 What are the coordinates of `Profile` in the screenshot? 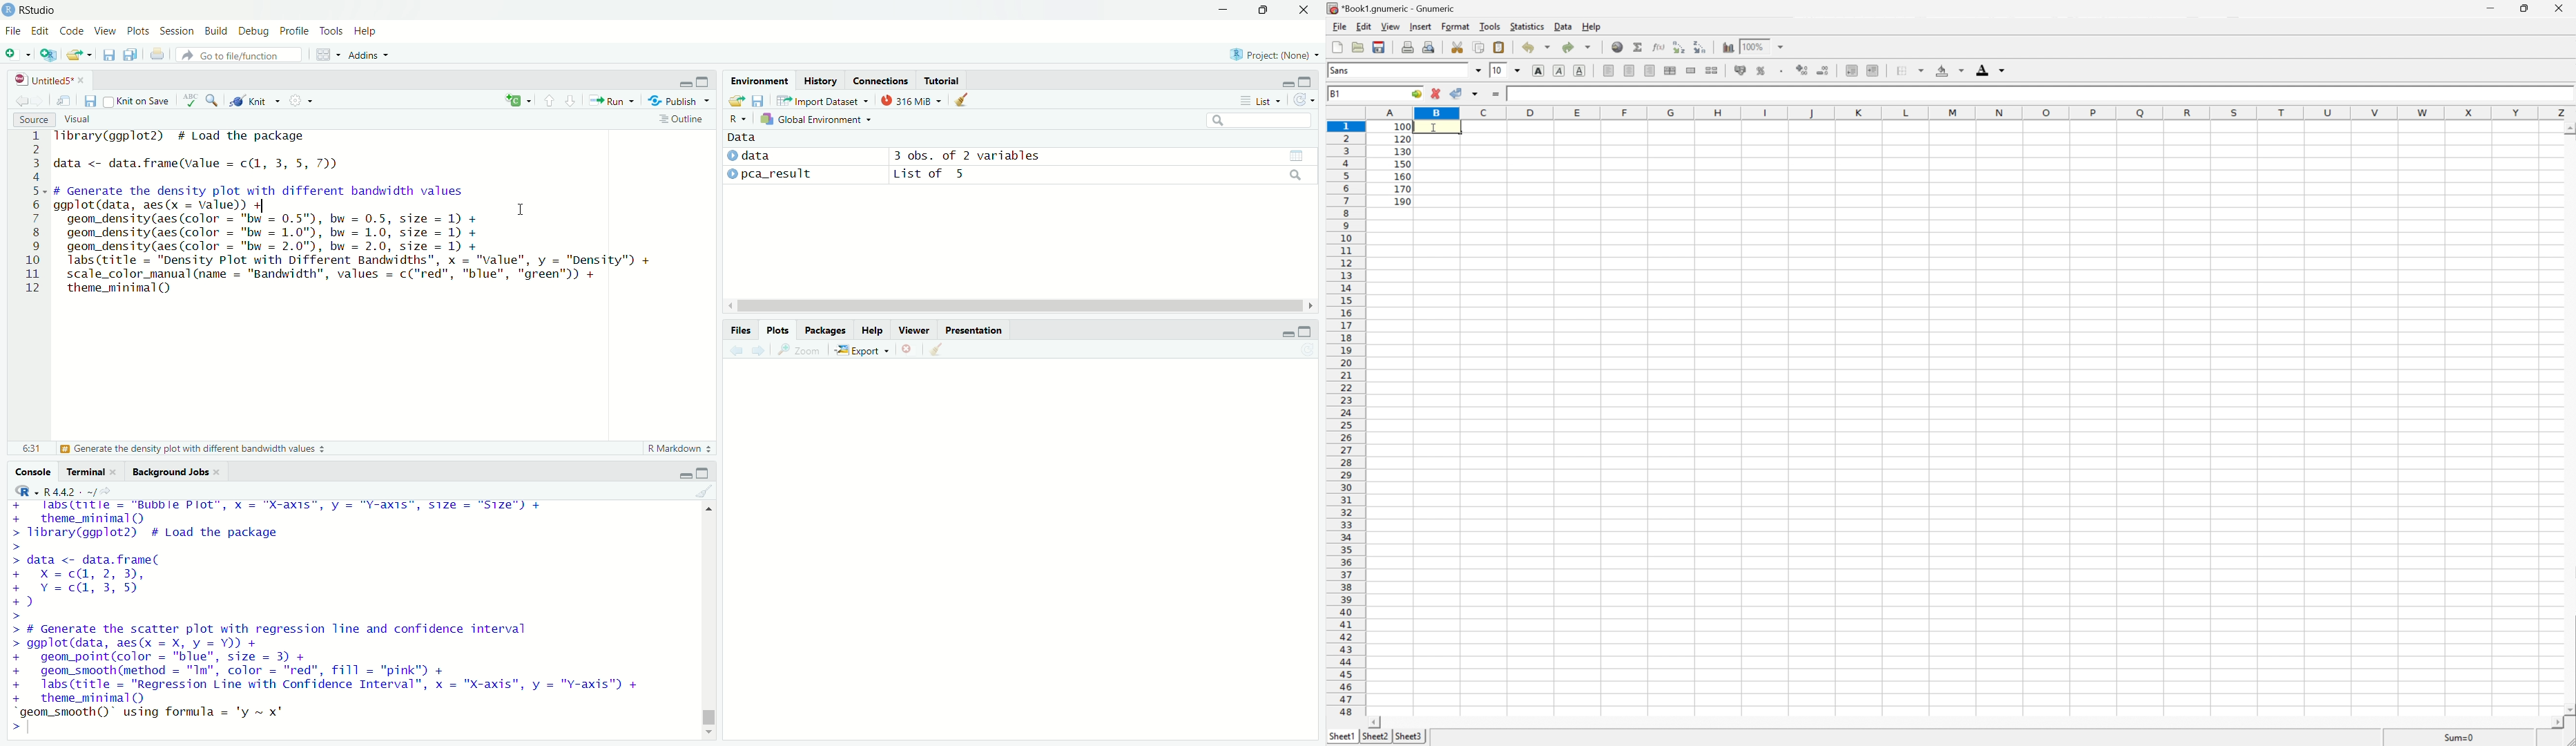 It's located at (294, 30).